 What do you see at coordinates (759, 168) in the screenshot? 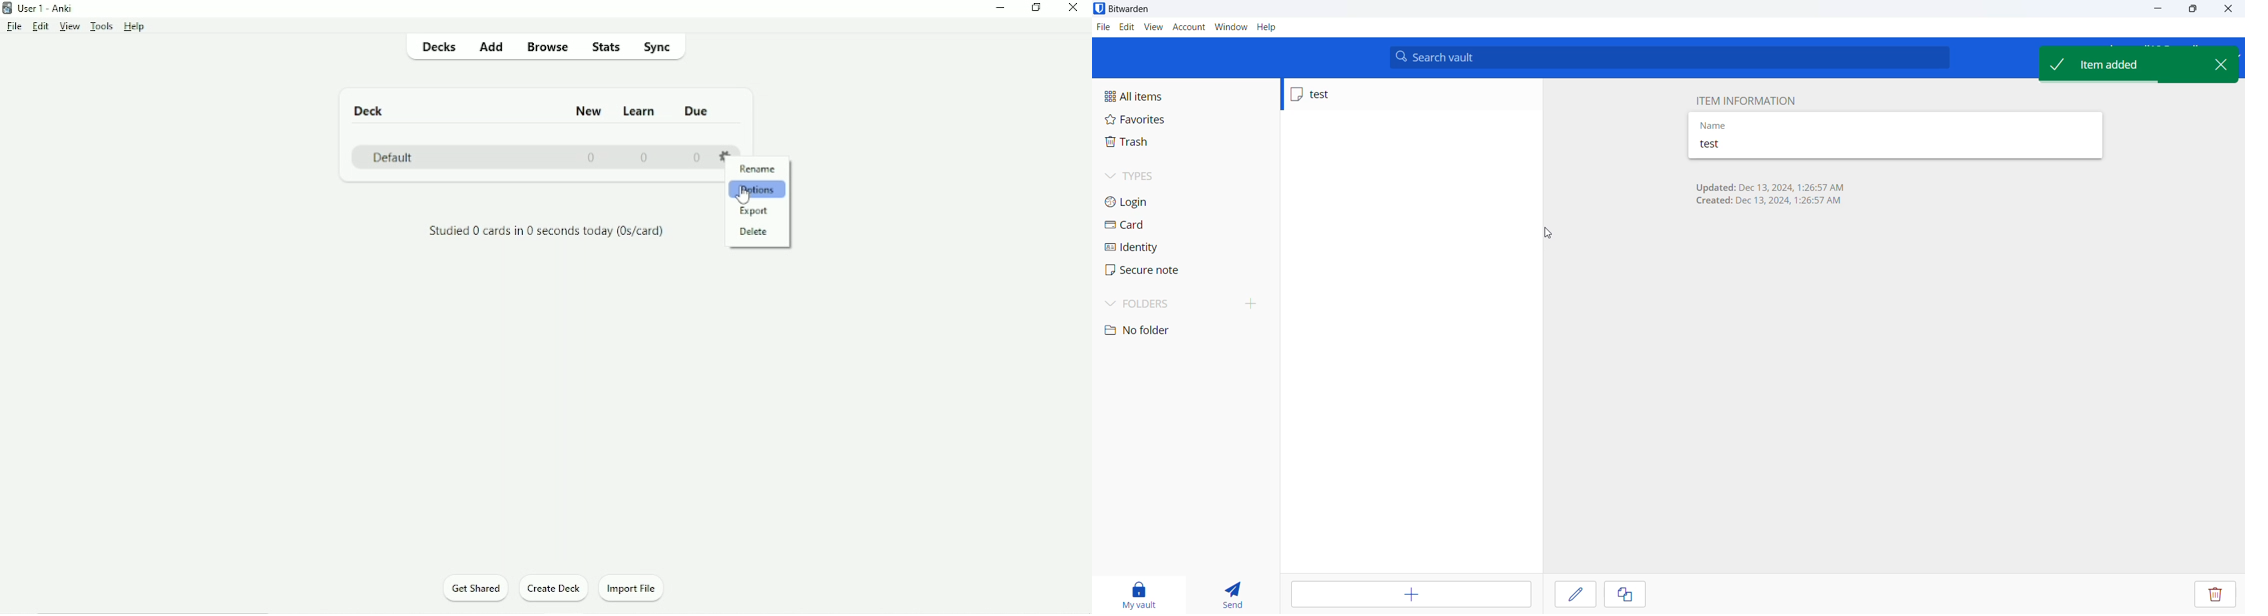
I see `Rename` at bounding box center [759, 168].